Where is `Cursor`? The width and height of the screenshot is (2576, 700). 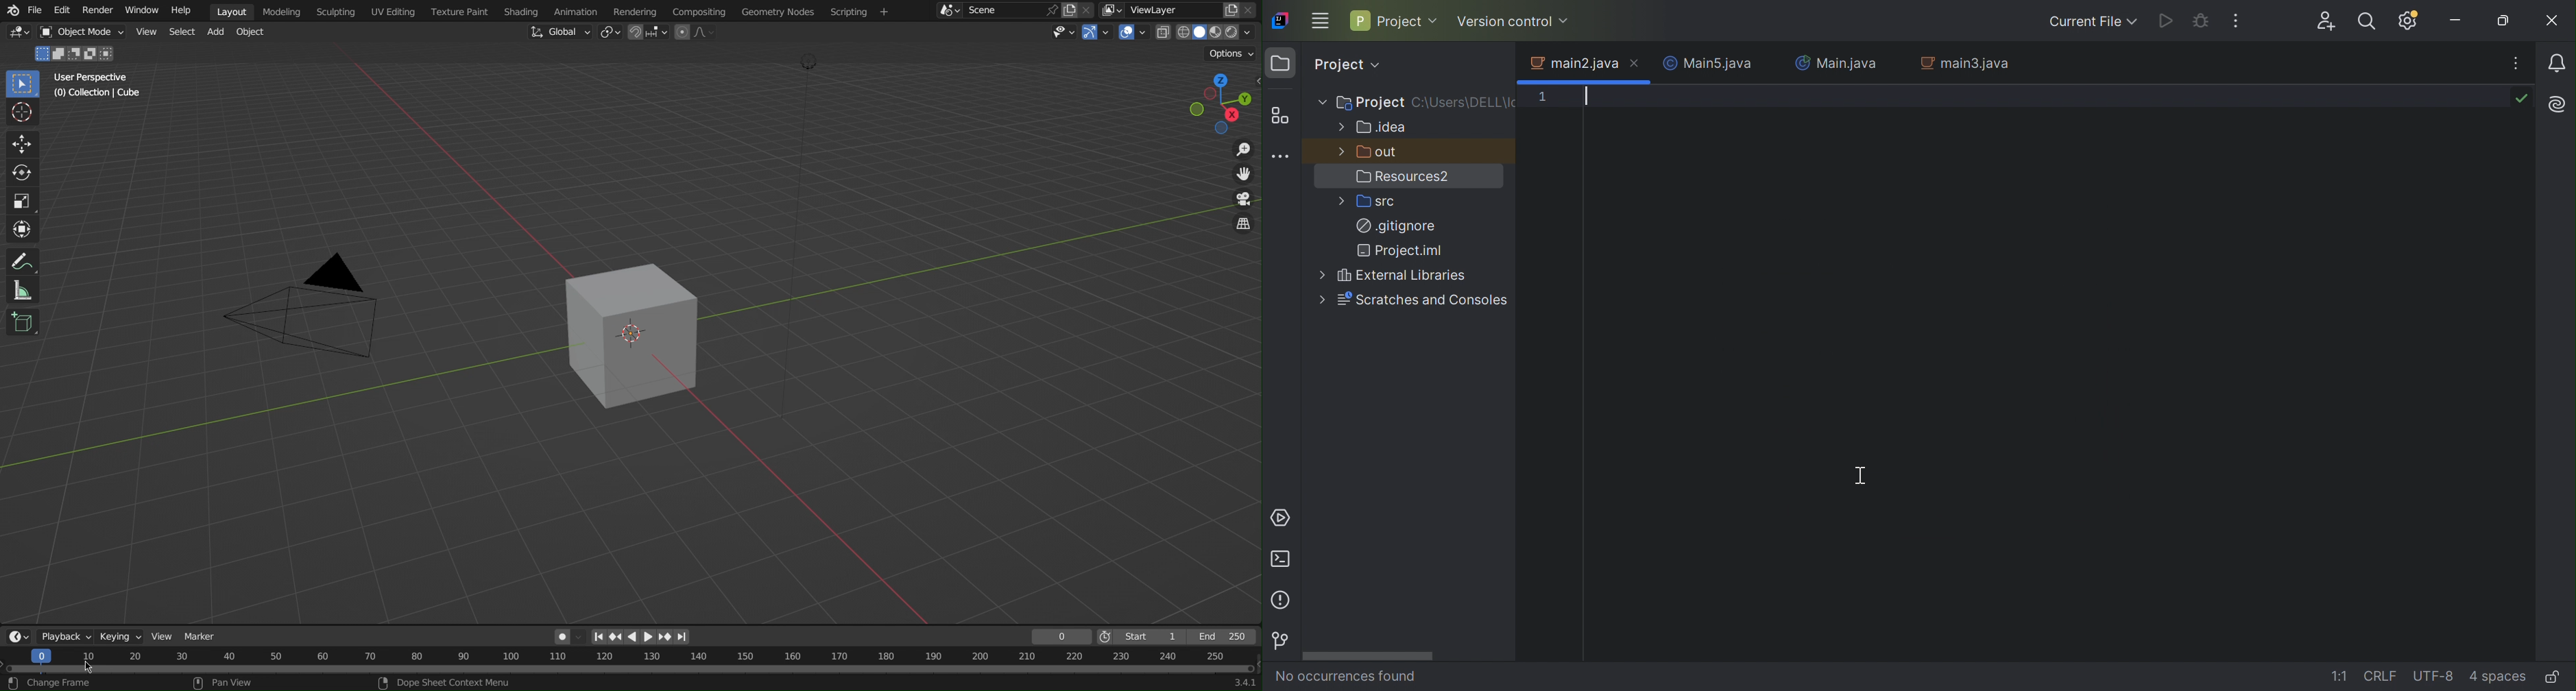
Cursor is located at coordinates (23, 112).